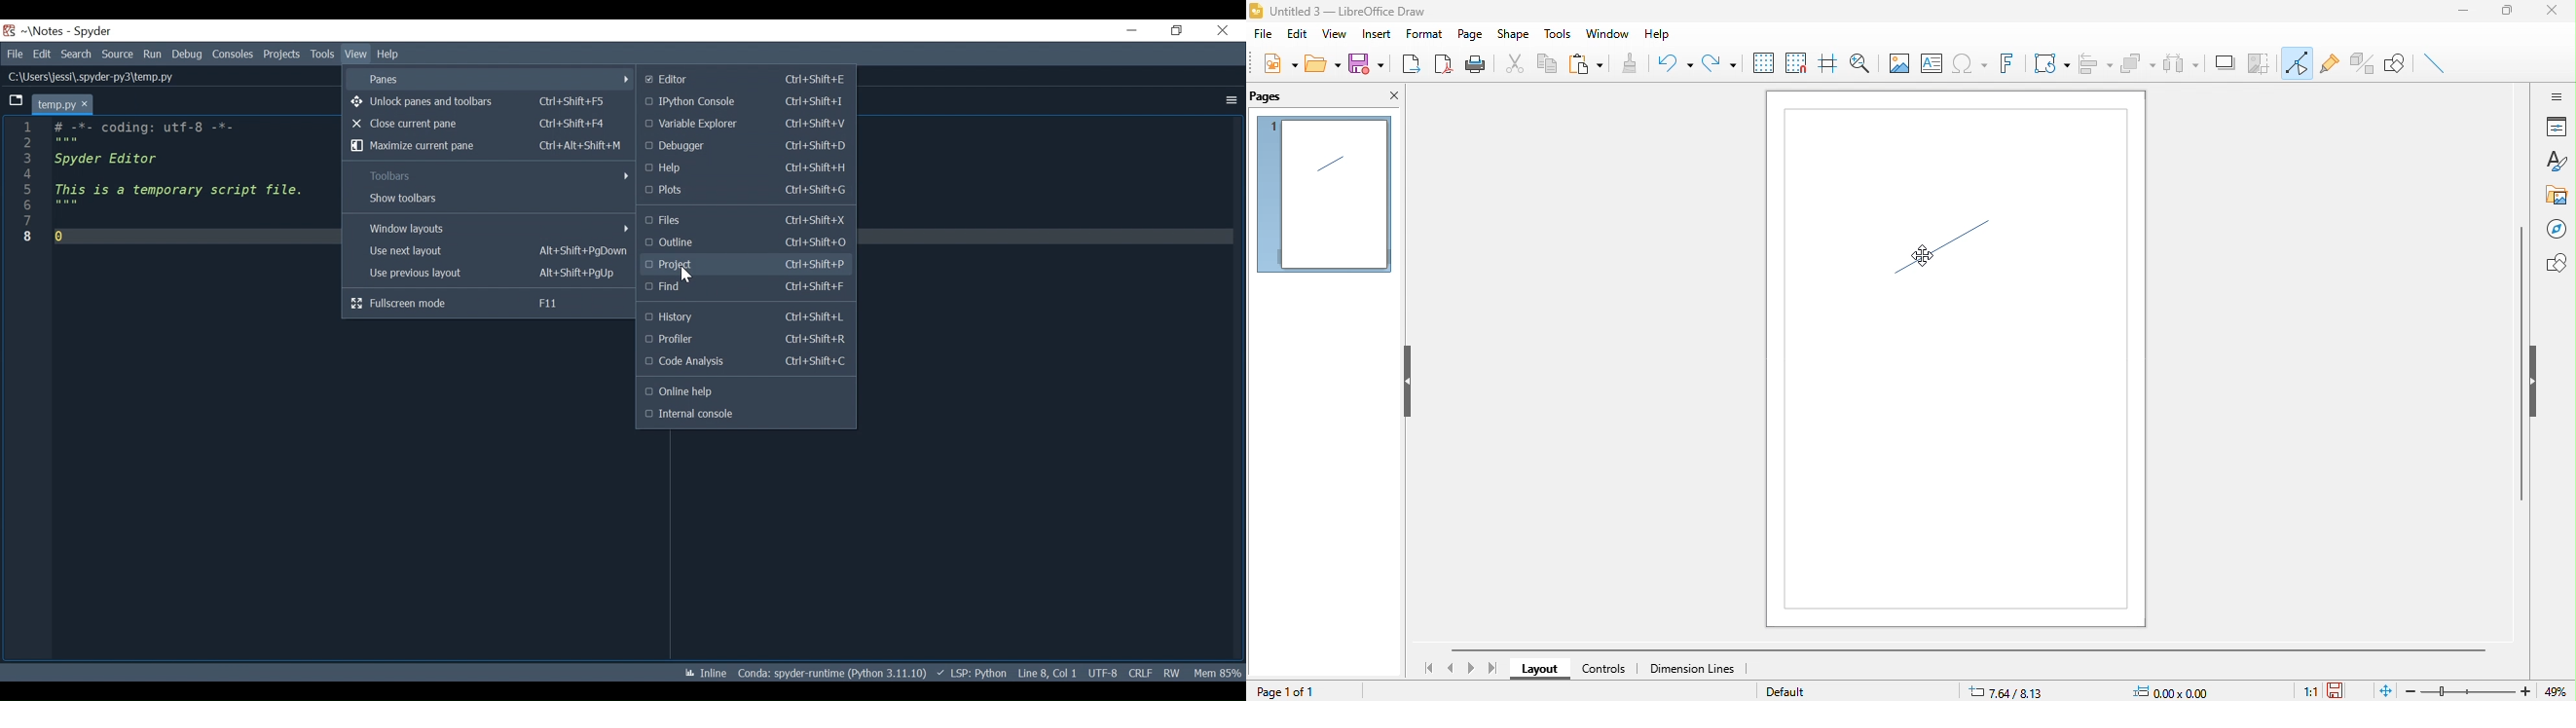  Describe the element at coordinates (1515, 64) in the screenshot. I see `cut` at that location.